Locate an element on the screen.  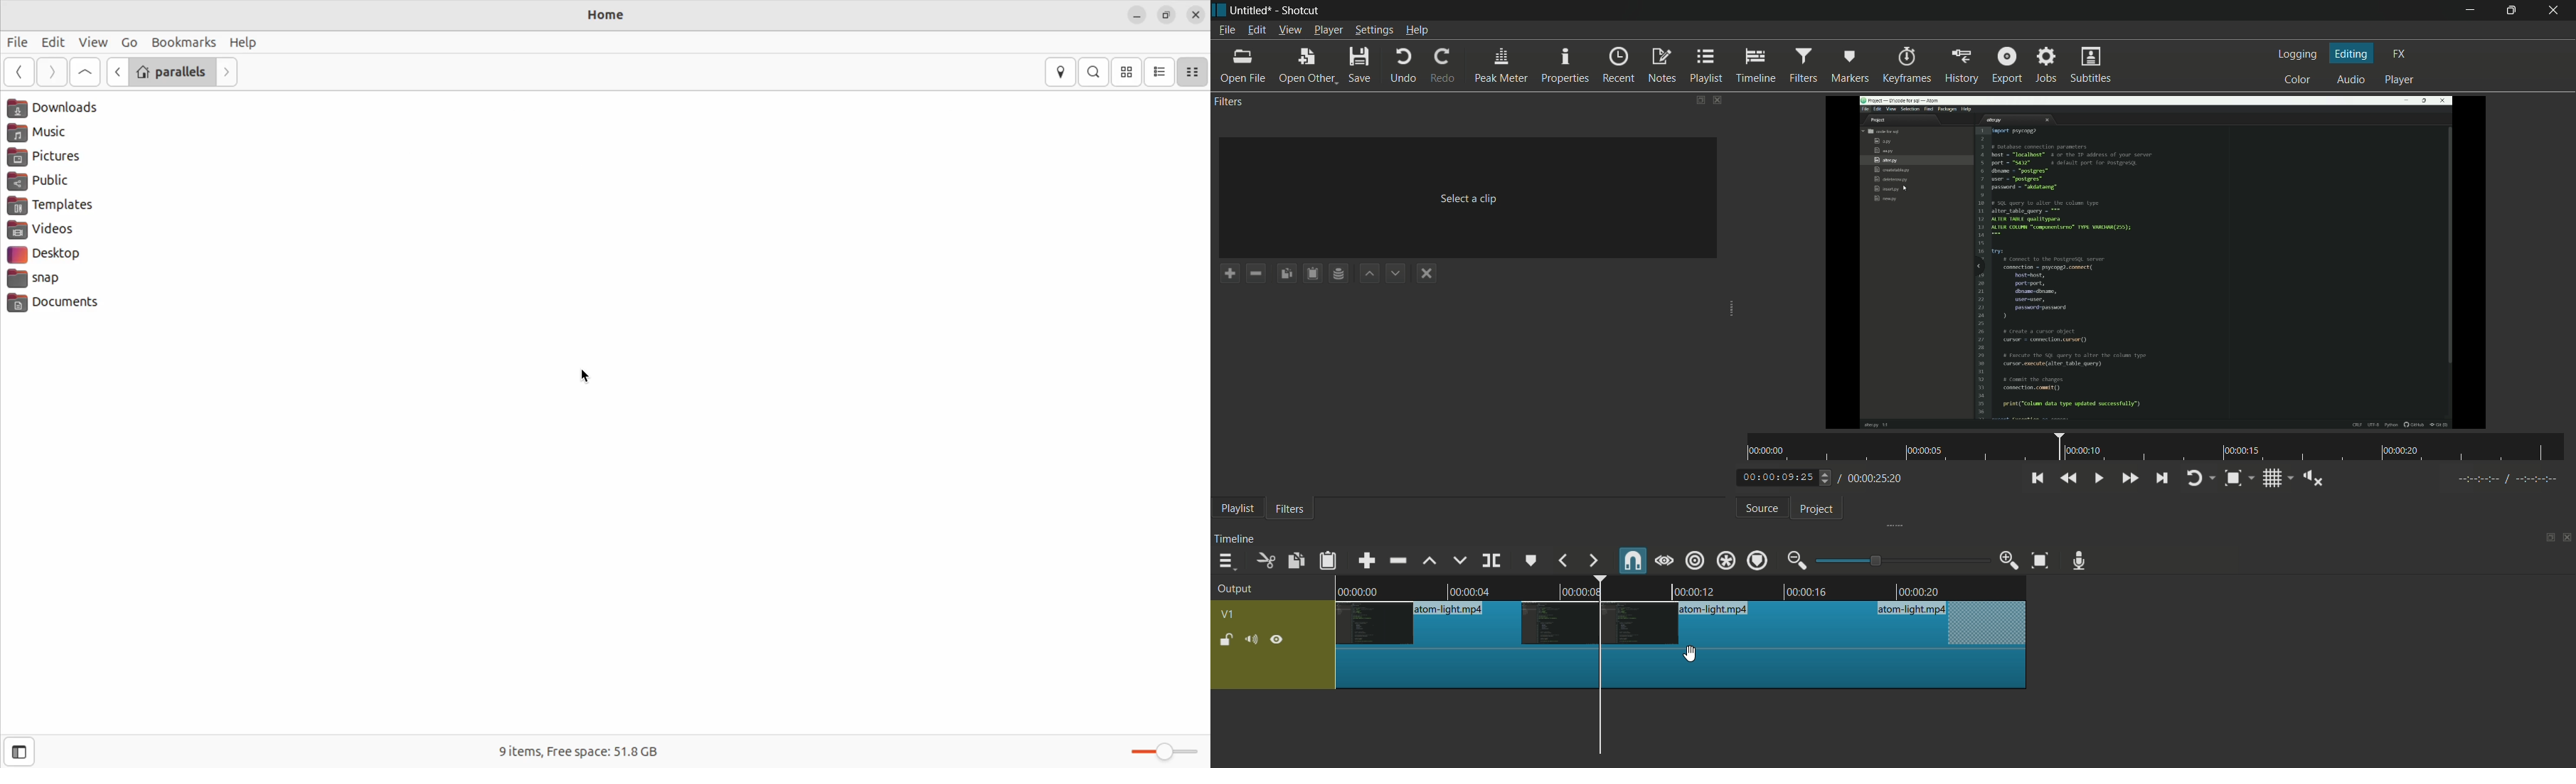
edit menu is located at coordinates (1256, 31).